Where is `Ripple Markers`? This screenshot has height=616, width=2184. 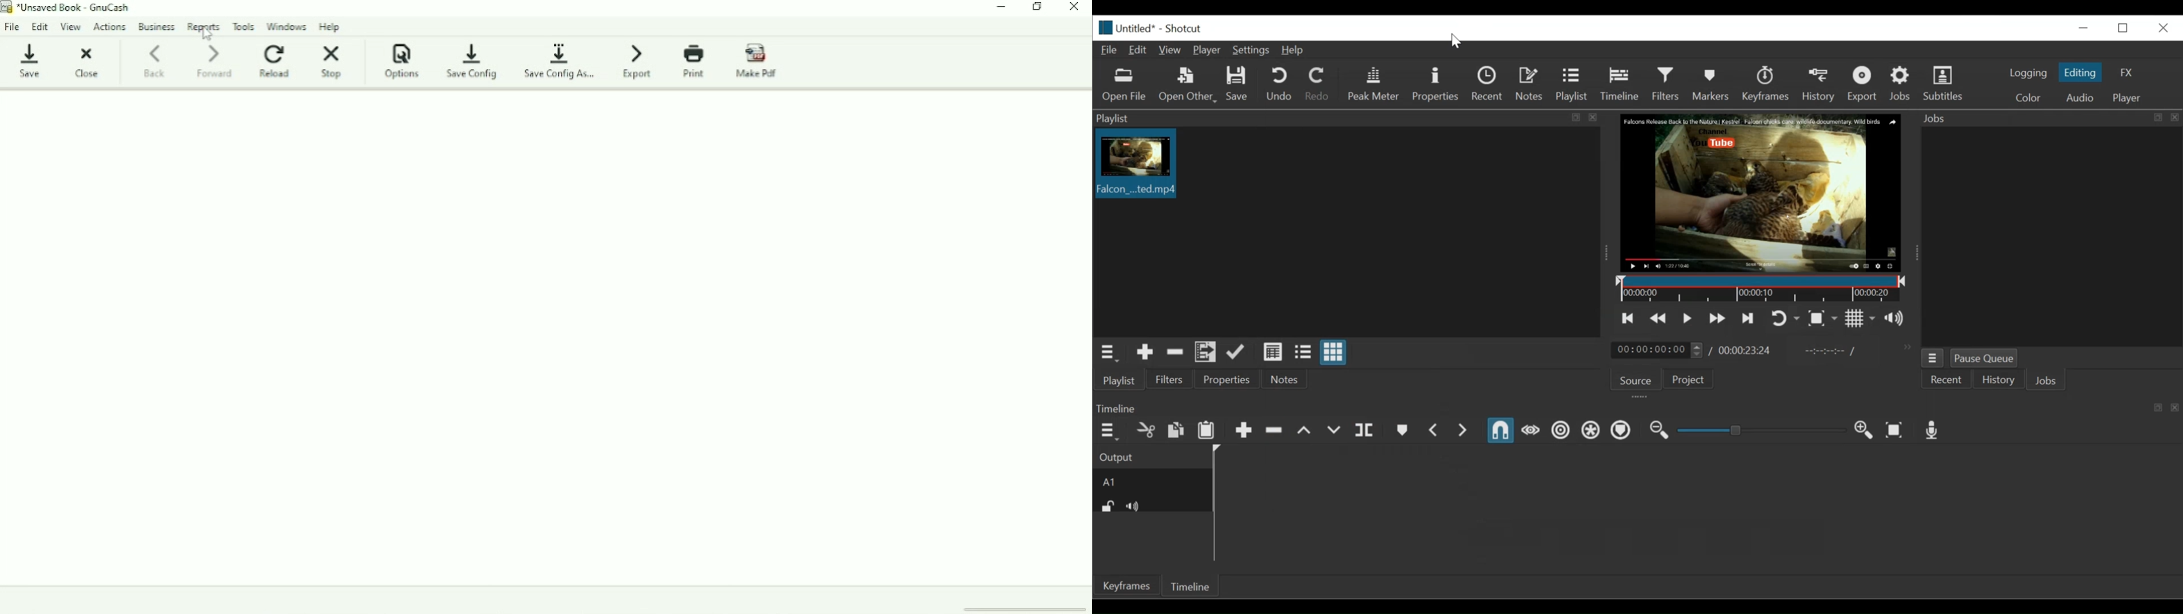 Ripple Markers is located at coordinates (1623, 432).